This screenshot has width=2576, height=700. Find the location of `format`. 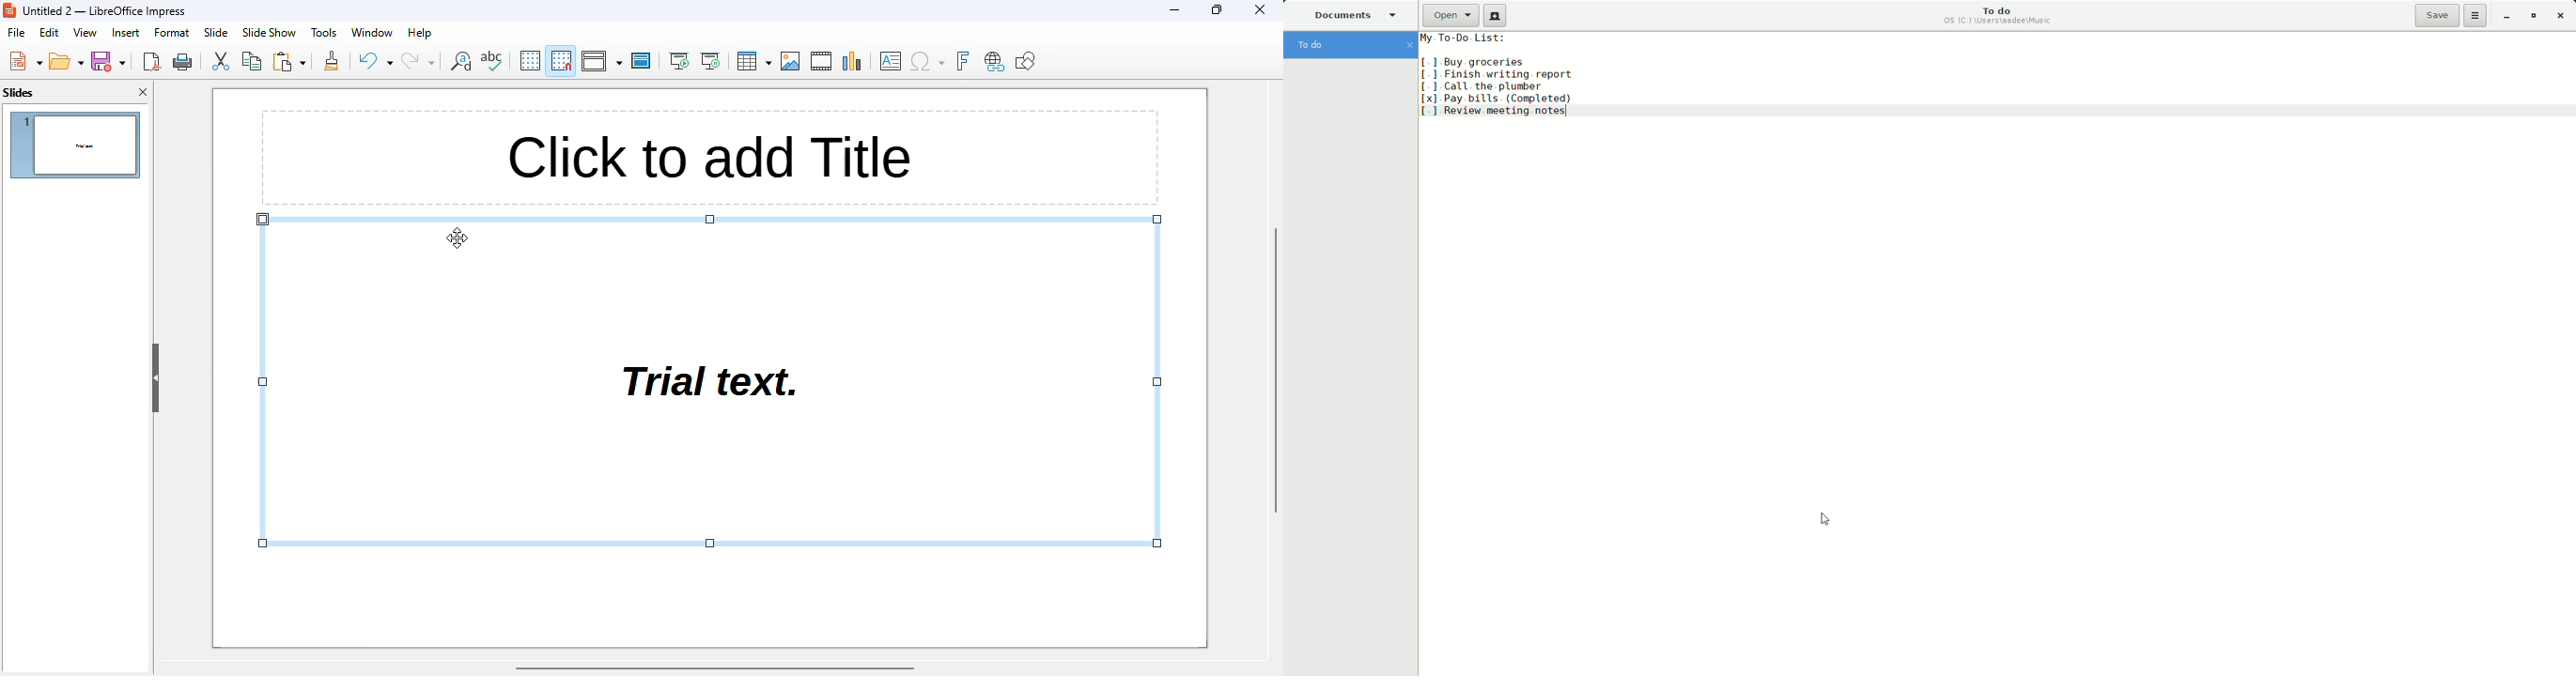

format is located at coordinates (172, 33).